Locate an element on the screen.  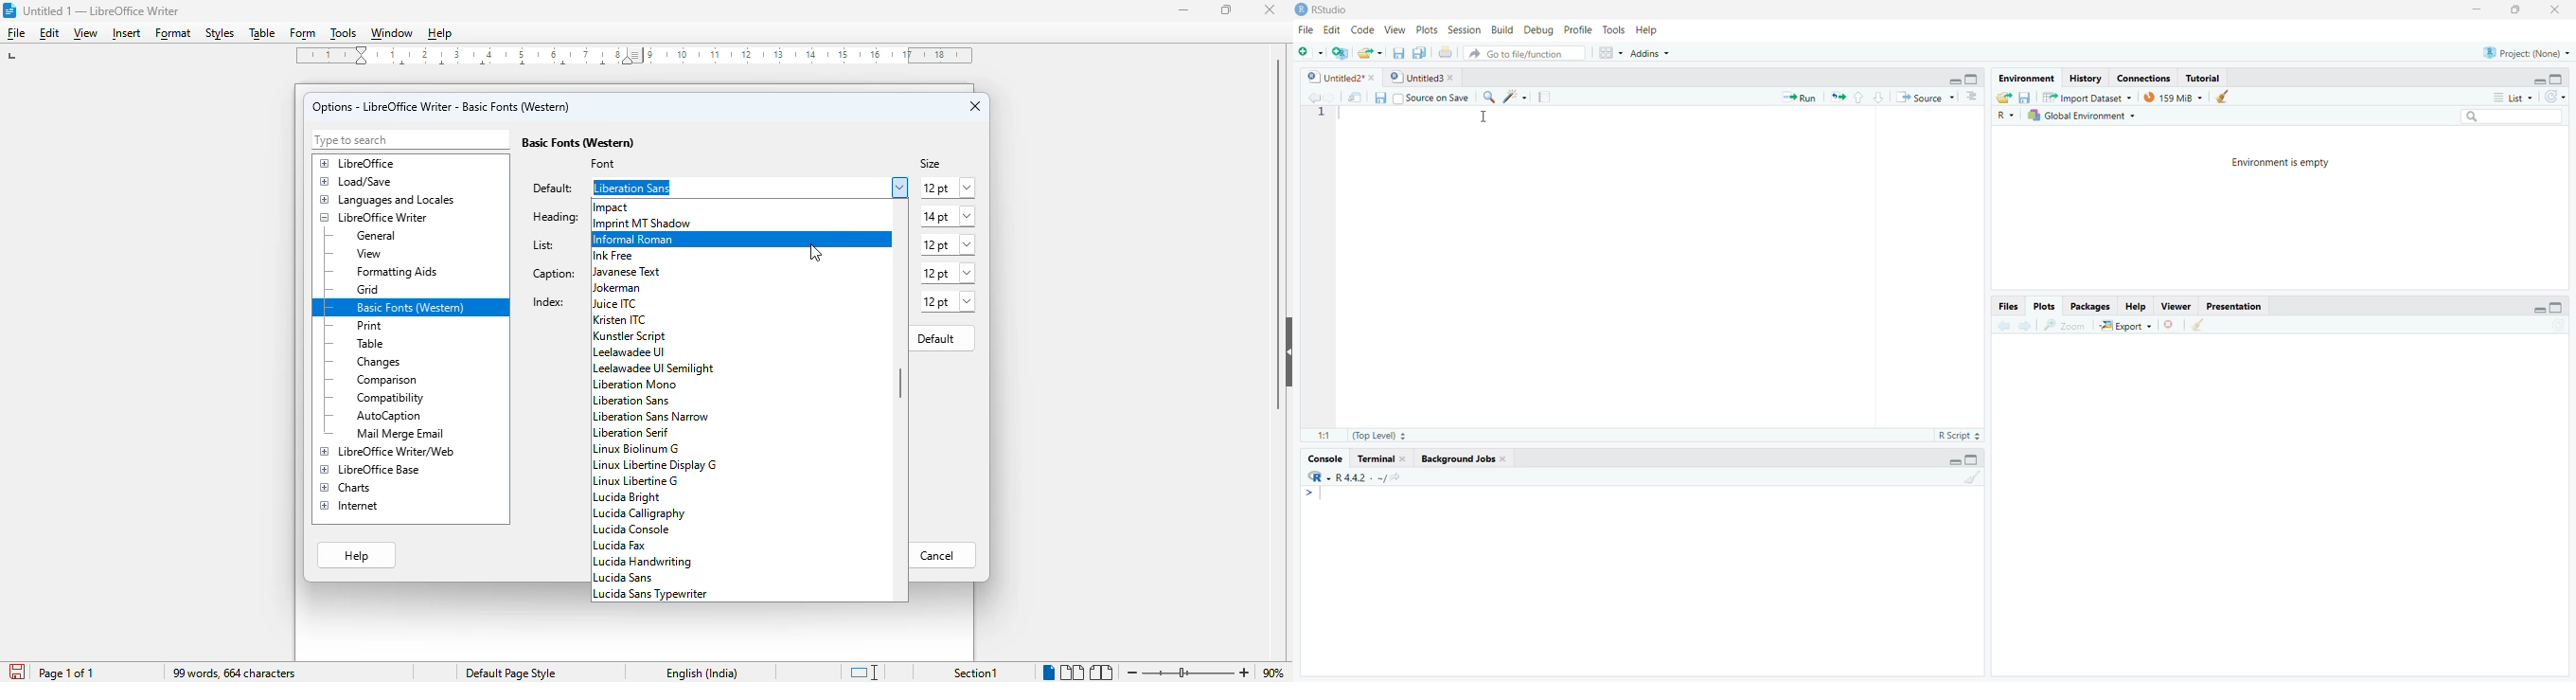
Refresh is located at coordinates (2556, 97).